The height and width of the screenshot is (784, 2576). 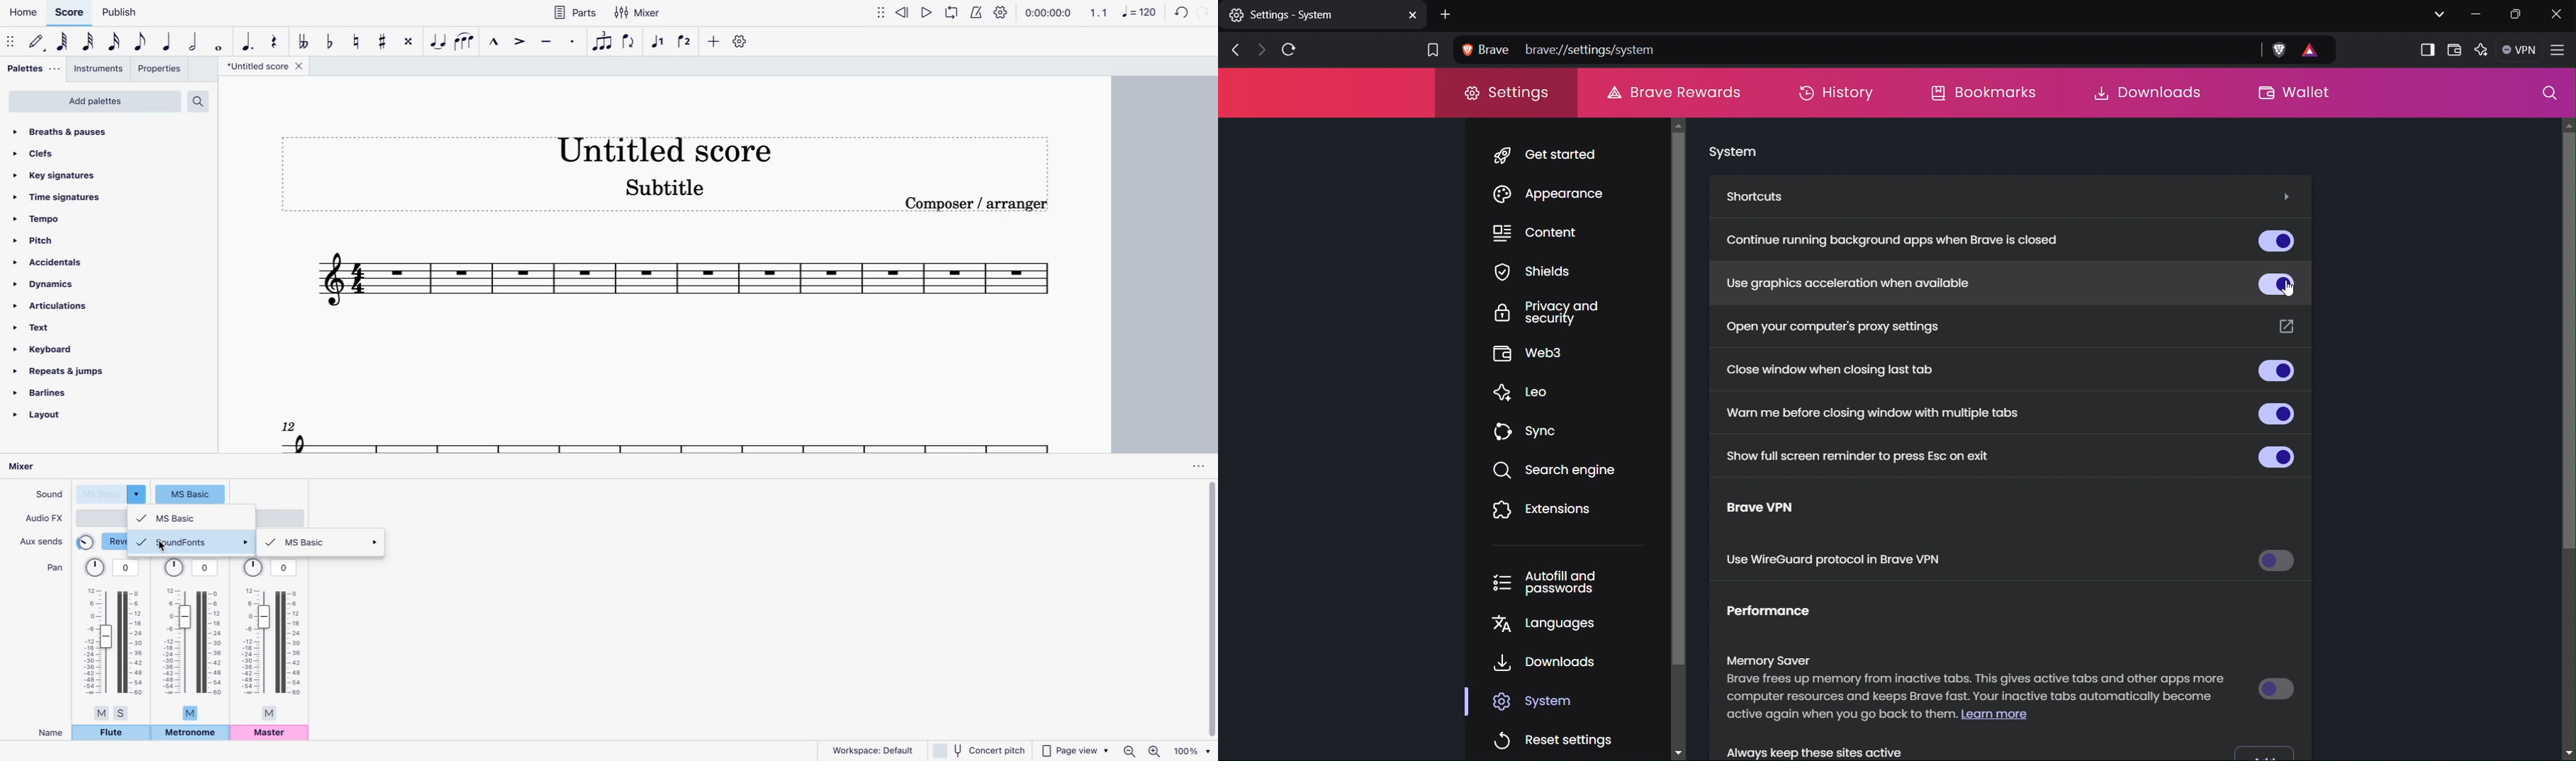 I want to click on toggle double flat, so click(x=303, y=41).